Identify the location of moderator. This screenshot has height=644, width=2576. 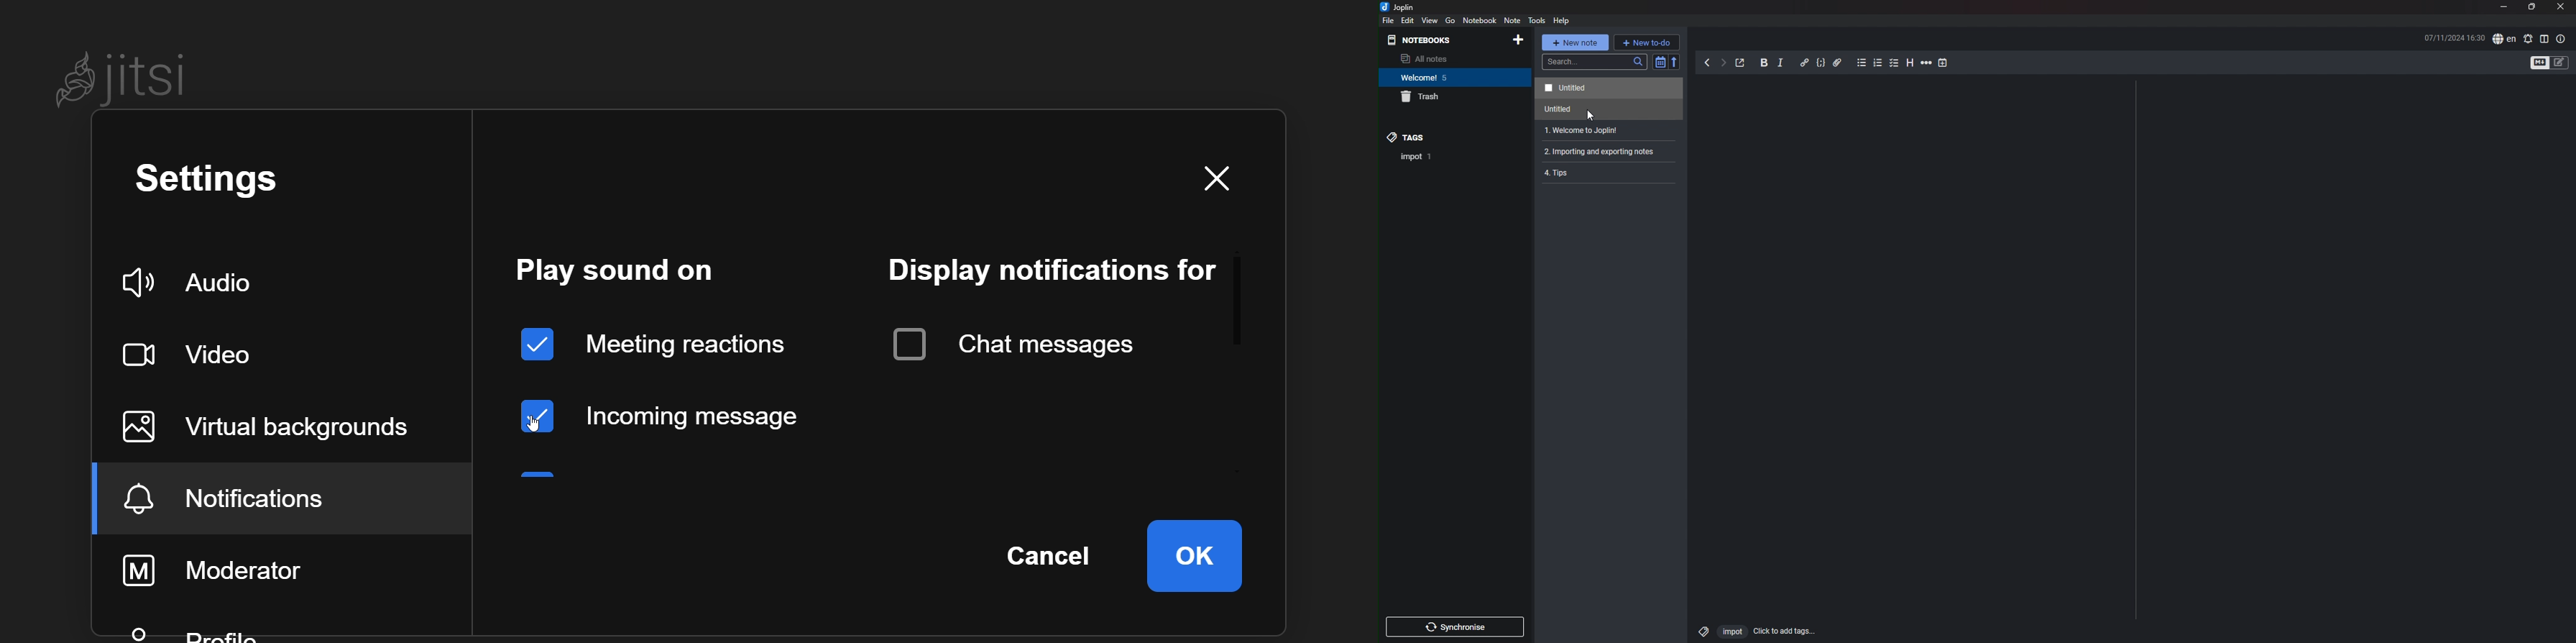
(231, 567).